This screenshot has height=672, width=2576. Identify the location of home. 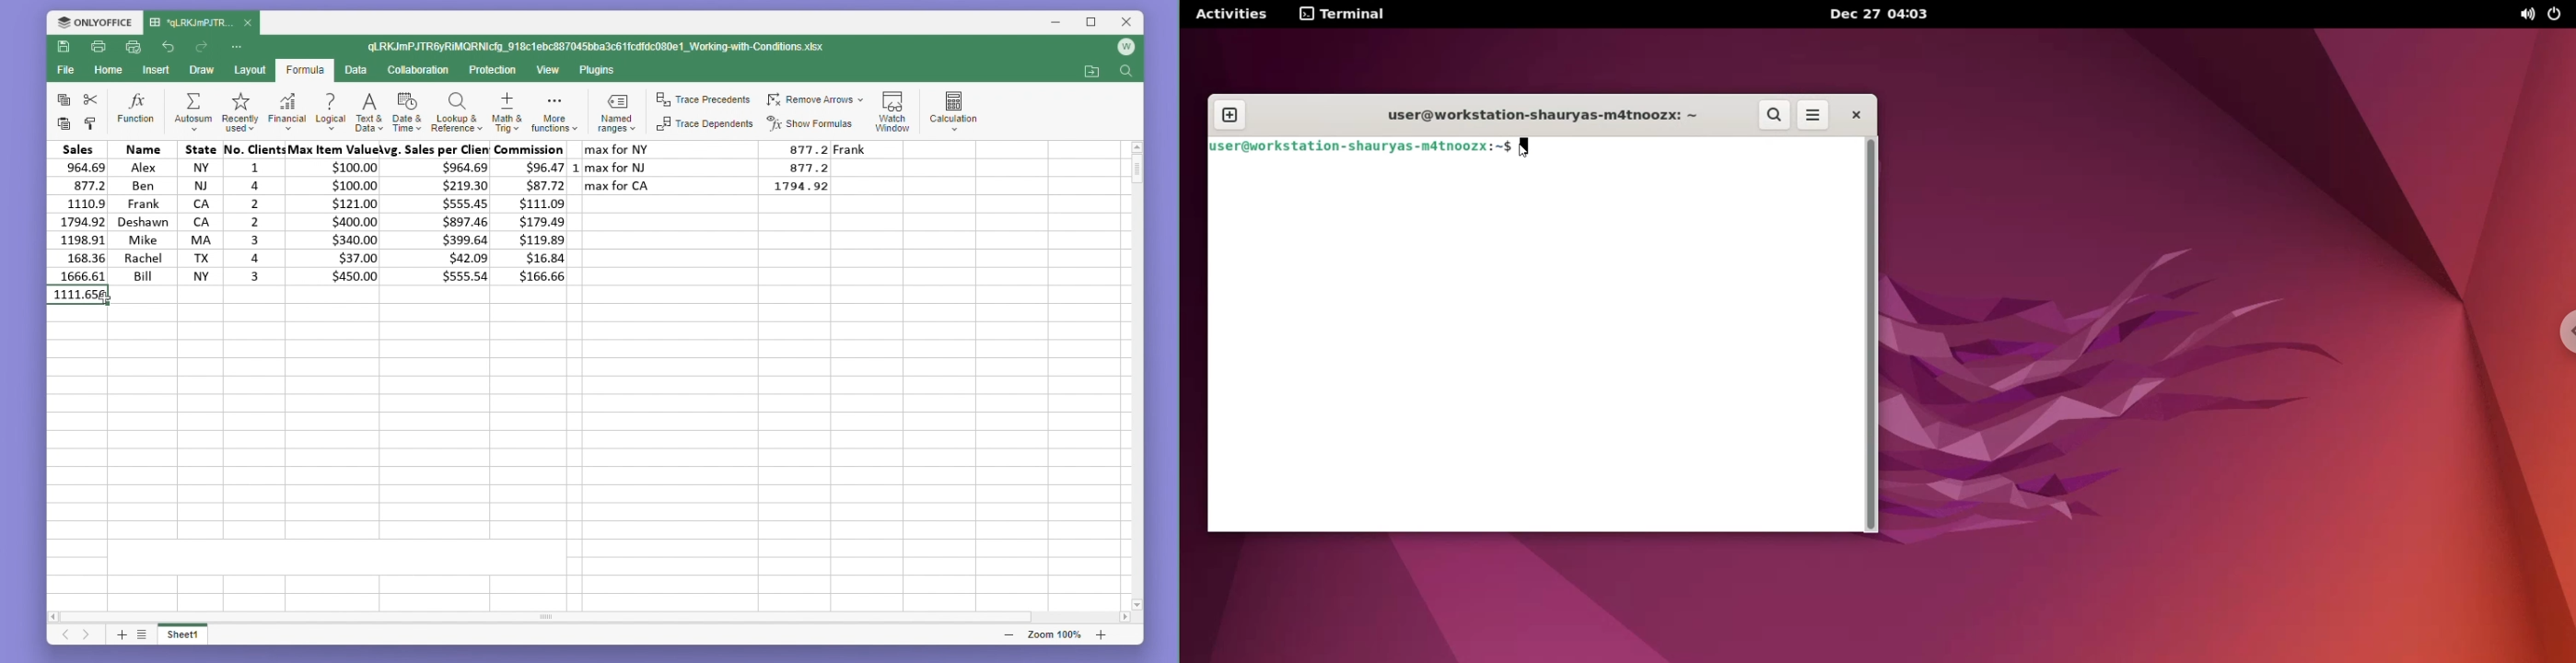
(105, 69).